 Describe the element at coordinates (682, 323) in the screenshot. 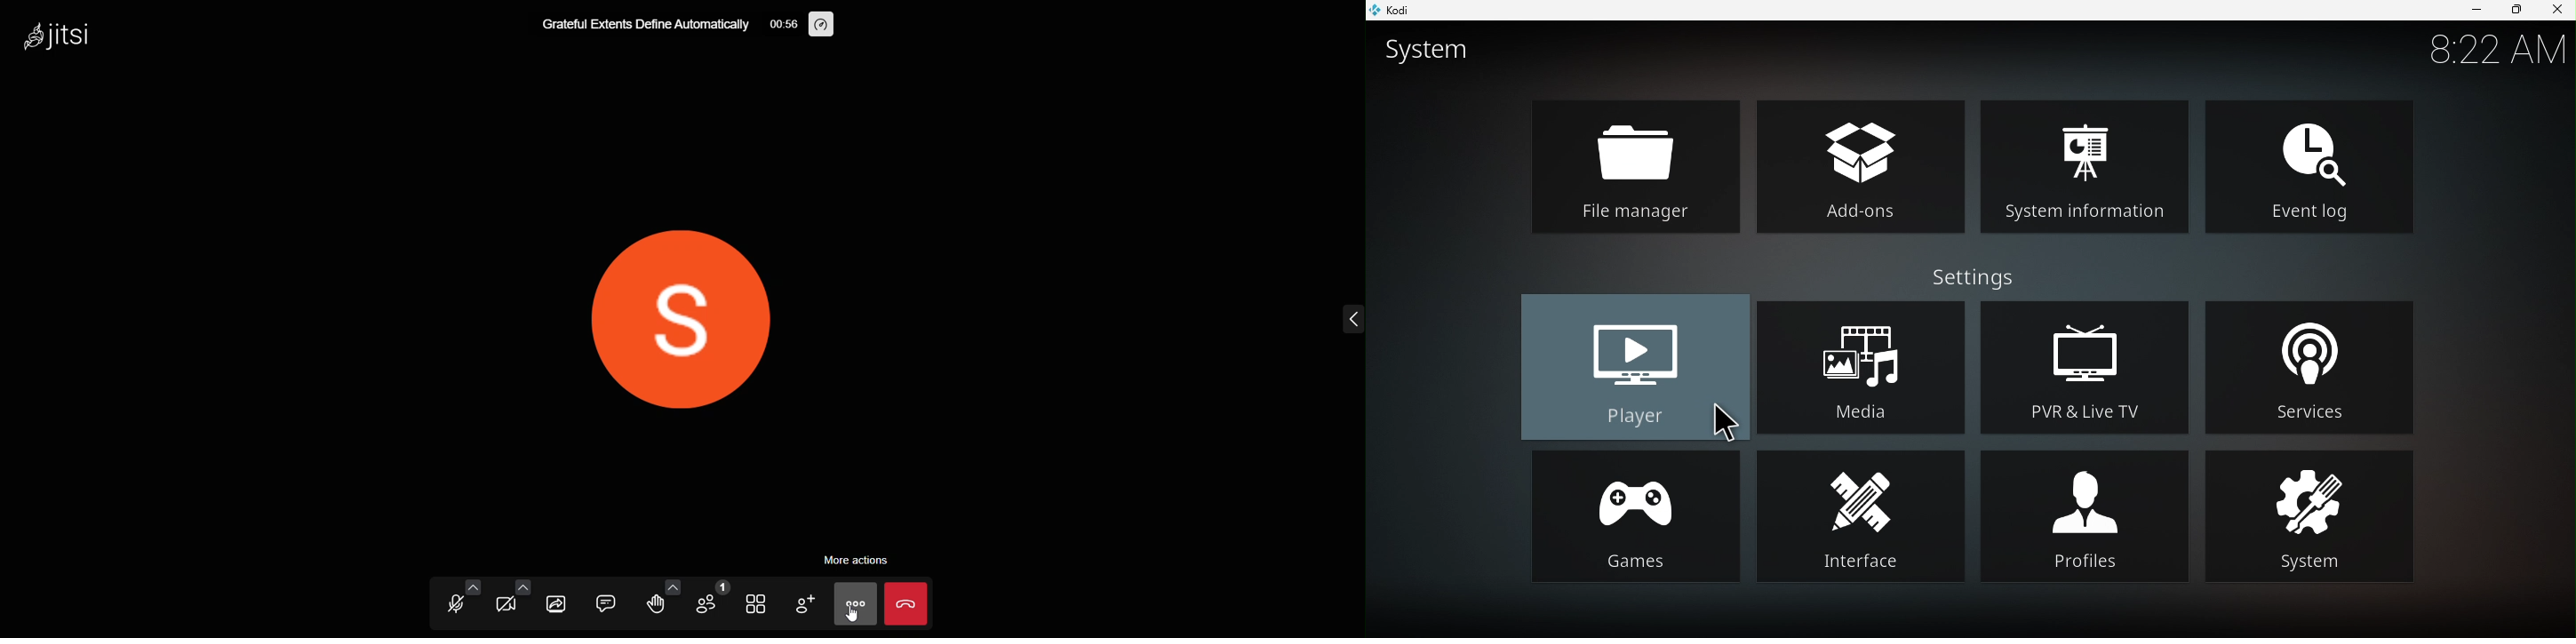

I see `display picture` at that location.